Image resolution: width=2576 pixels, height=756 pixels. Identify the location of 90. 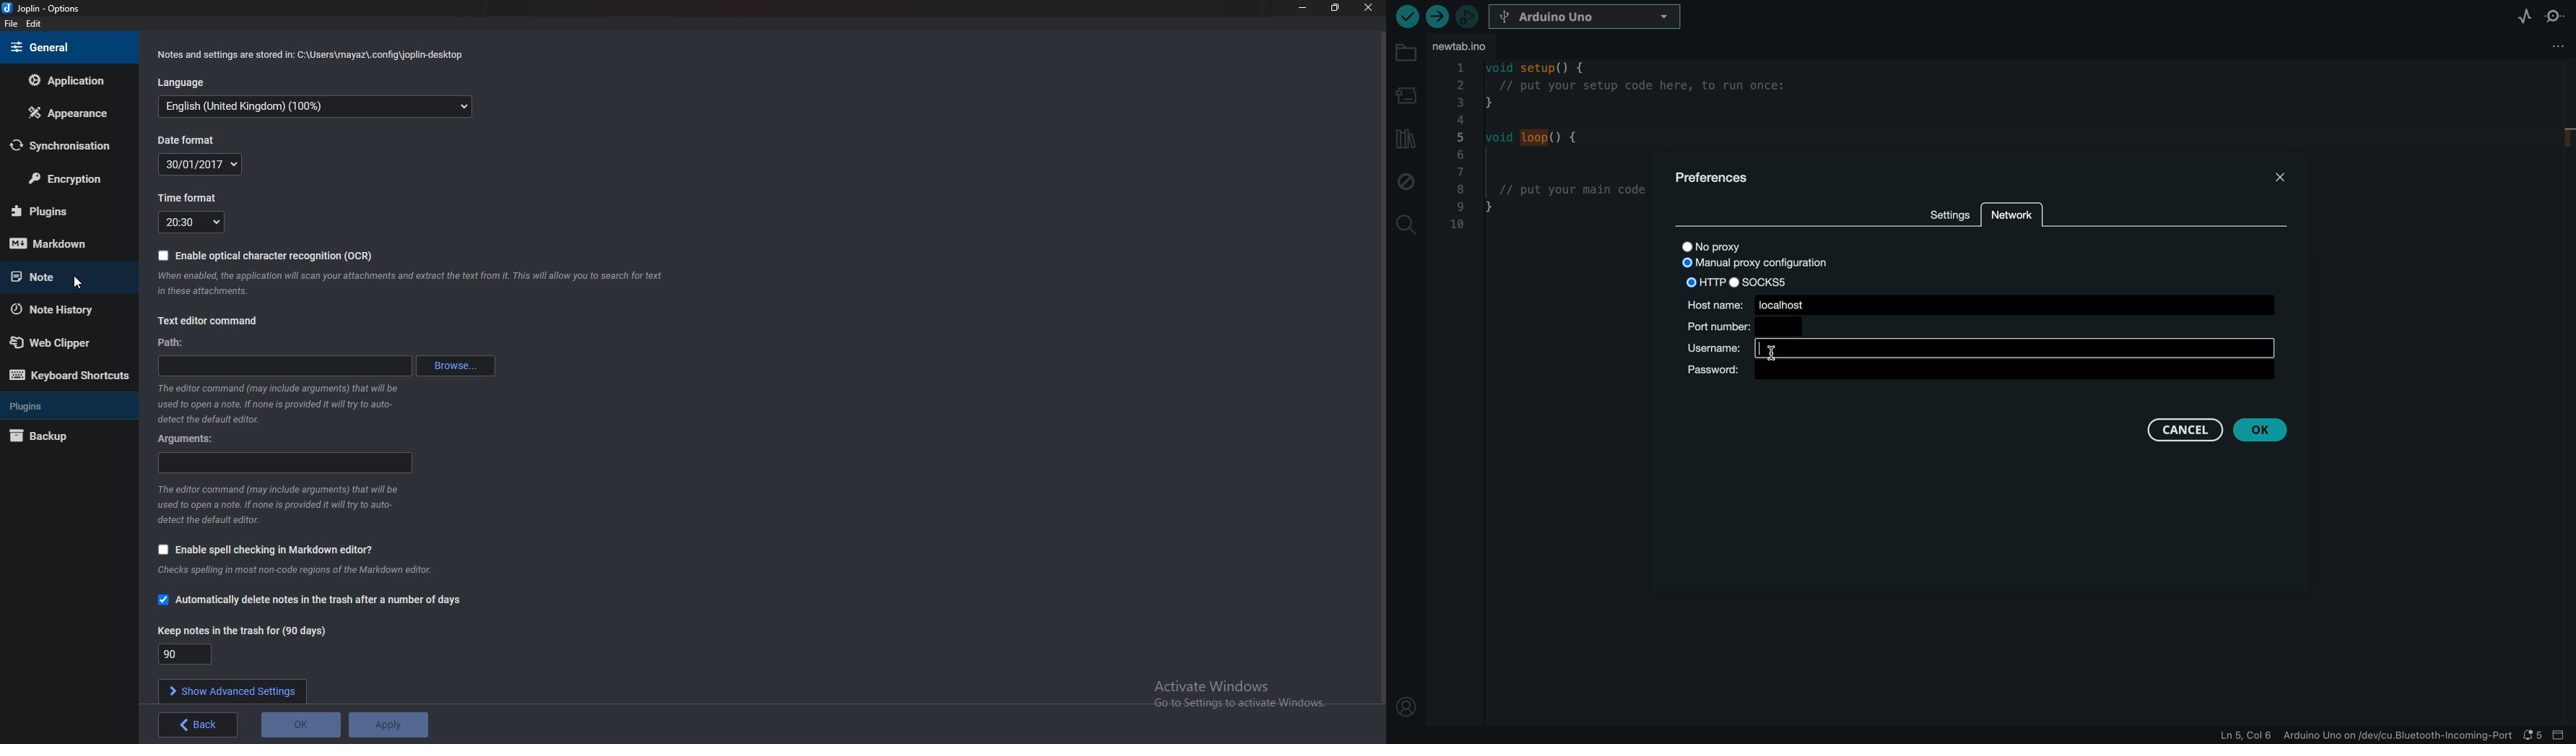
(187, 654).